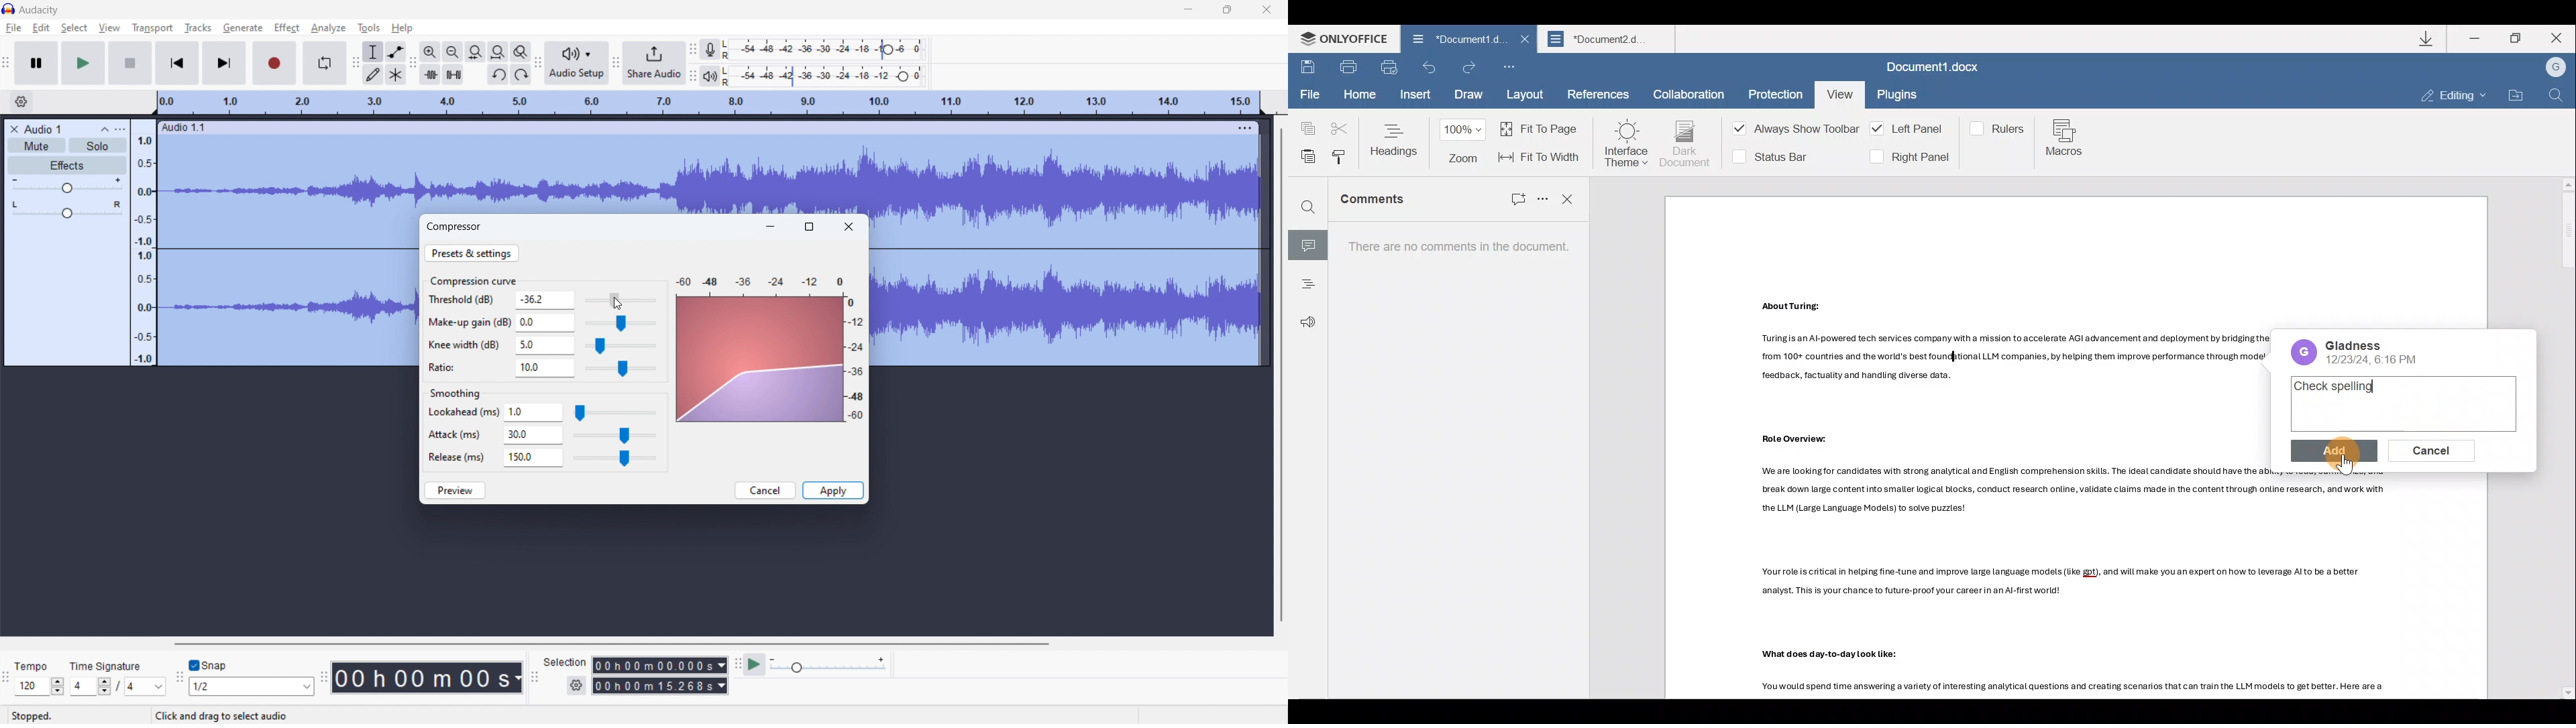 The height and width of the screenshot is (728, 2576). What do you see at coordinates (765, 490) in the screenshot?
I see `cancel` at bounding box center [765, 490].